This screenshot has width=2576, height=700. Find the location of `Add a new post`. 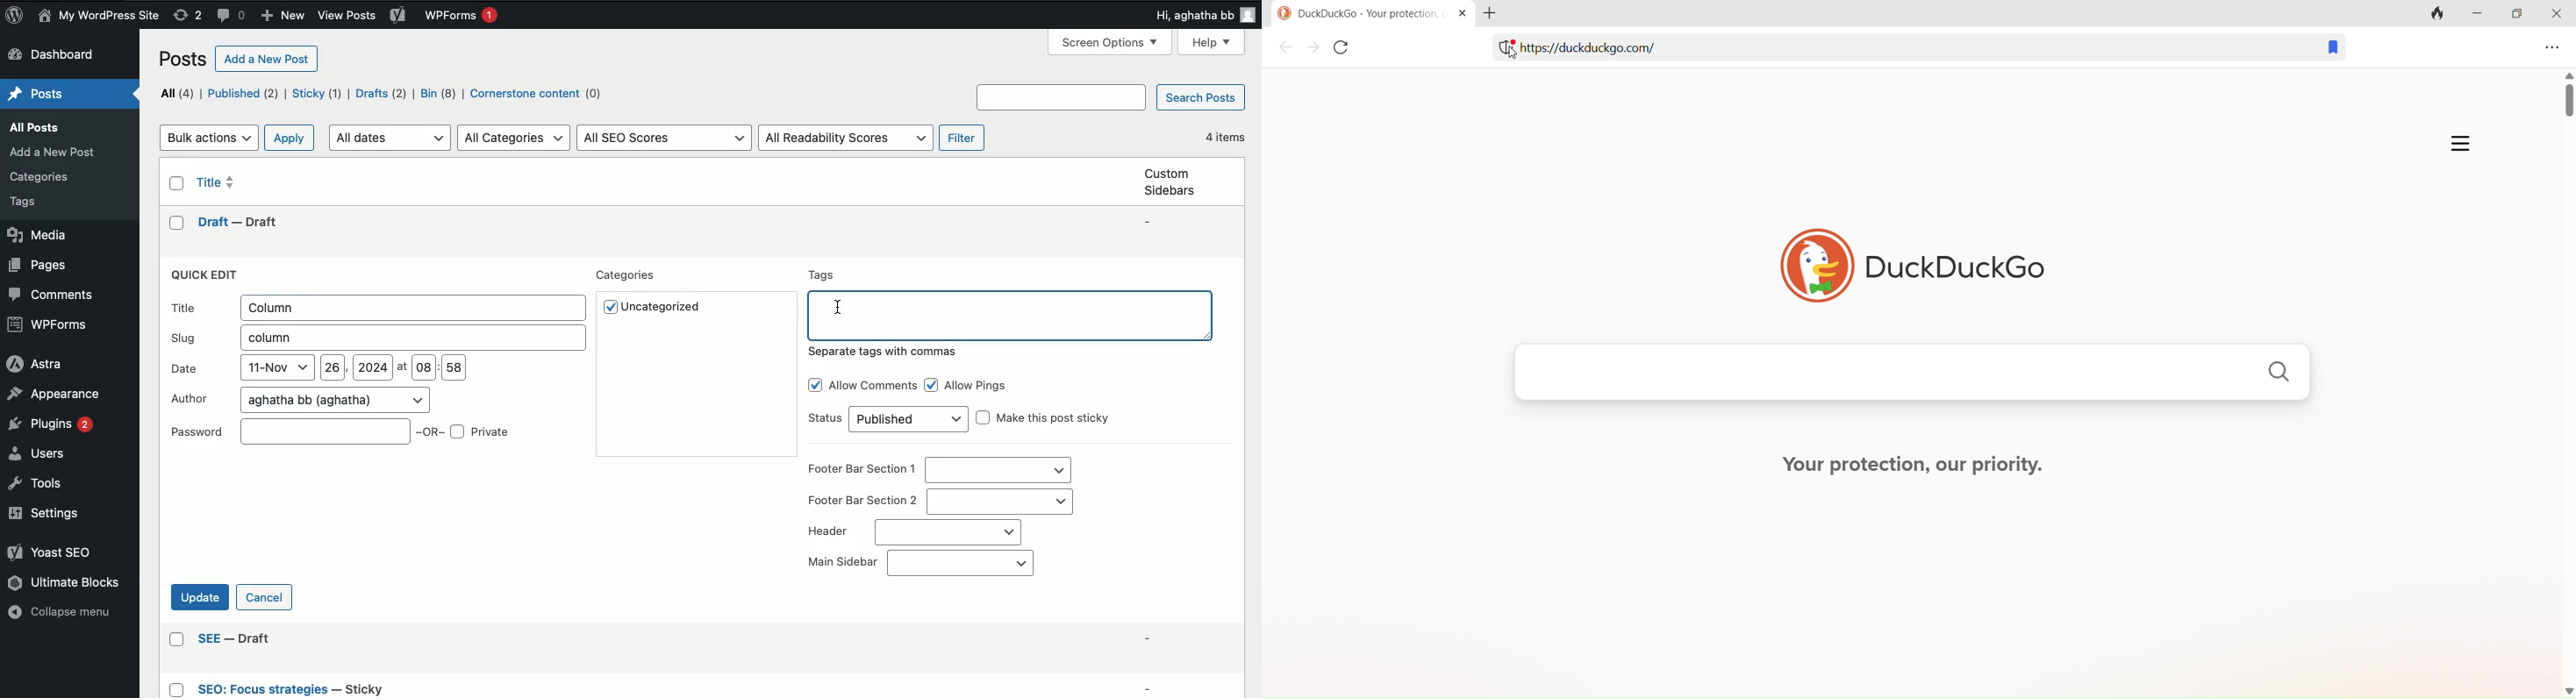

Add a new post is located at coordinates (267, 59).